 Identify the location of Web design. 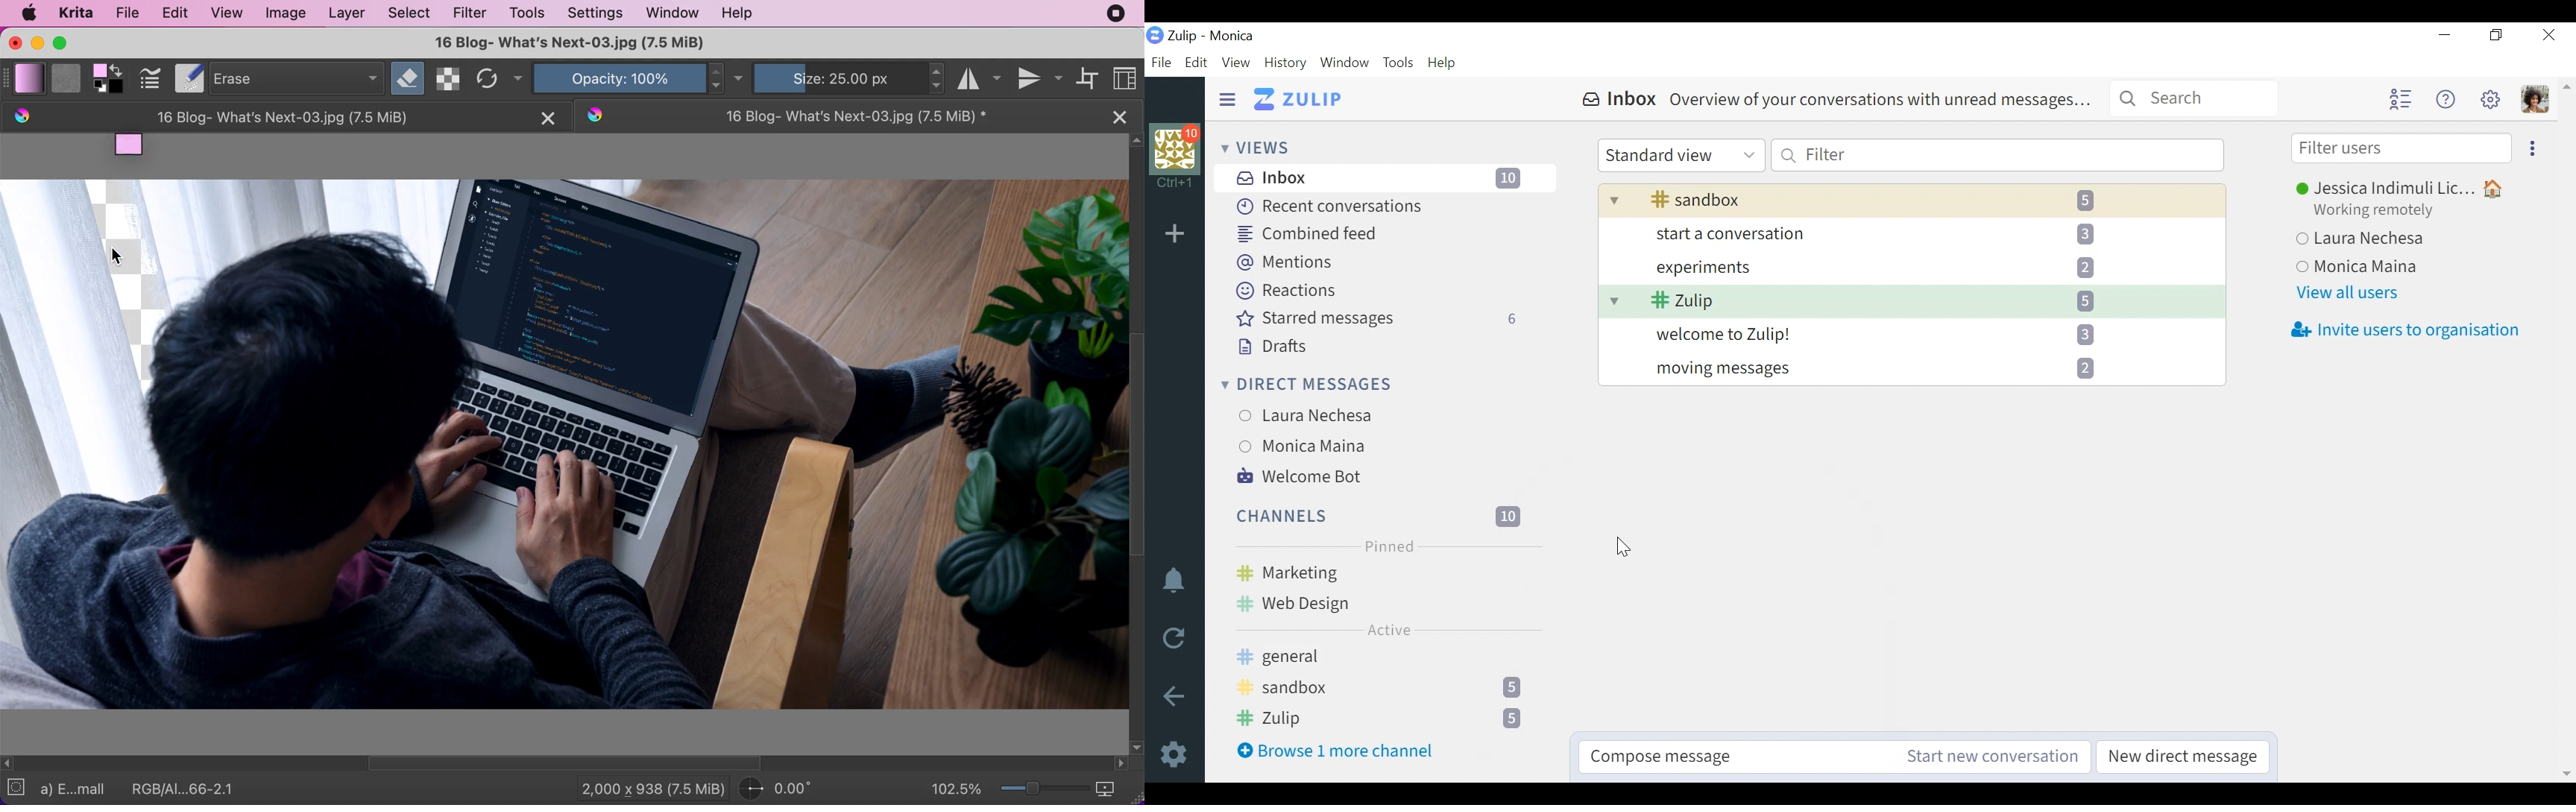
(1380, 602).